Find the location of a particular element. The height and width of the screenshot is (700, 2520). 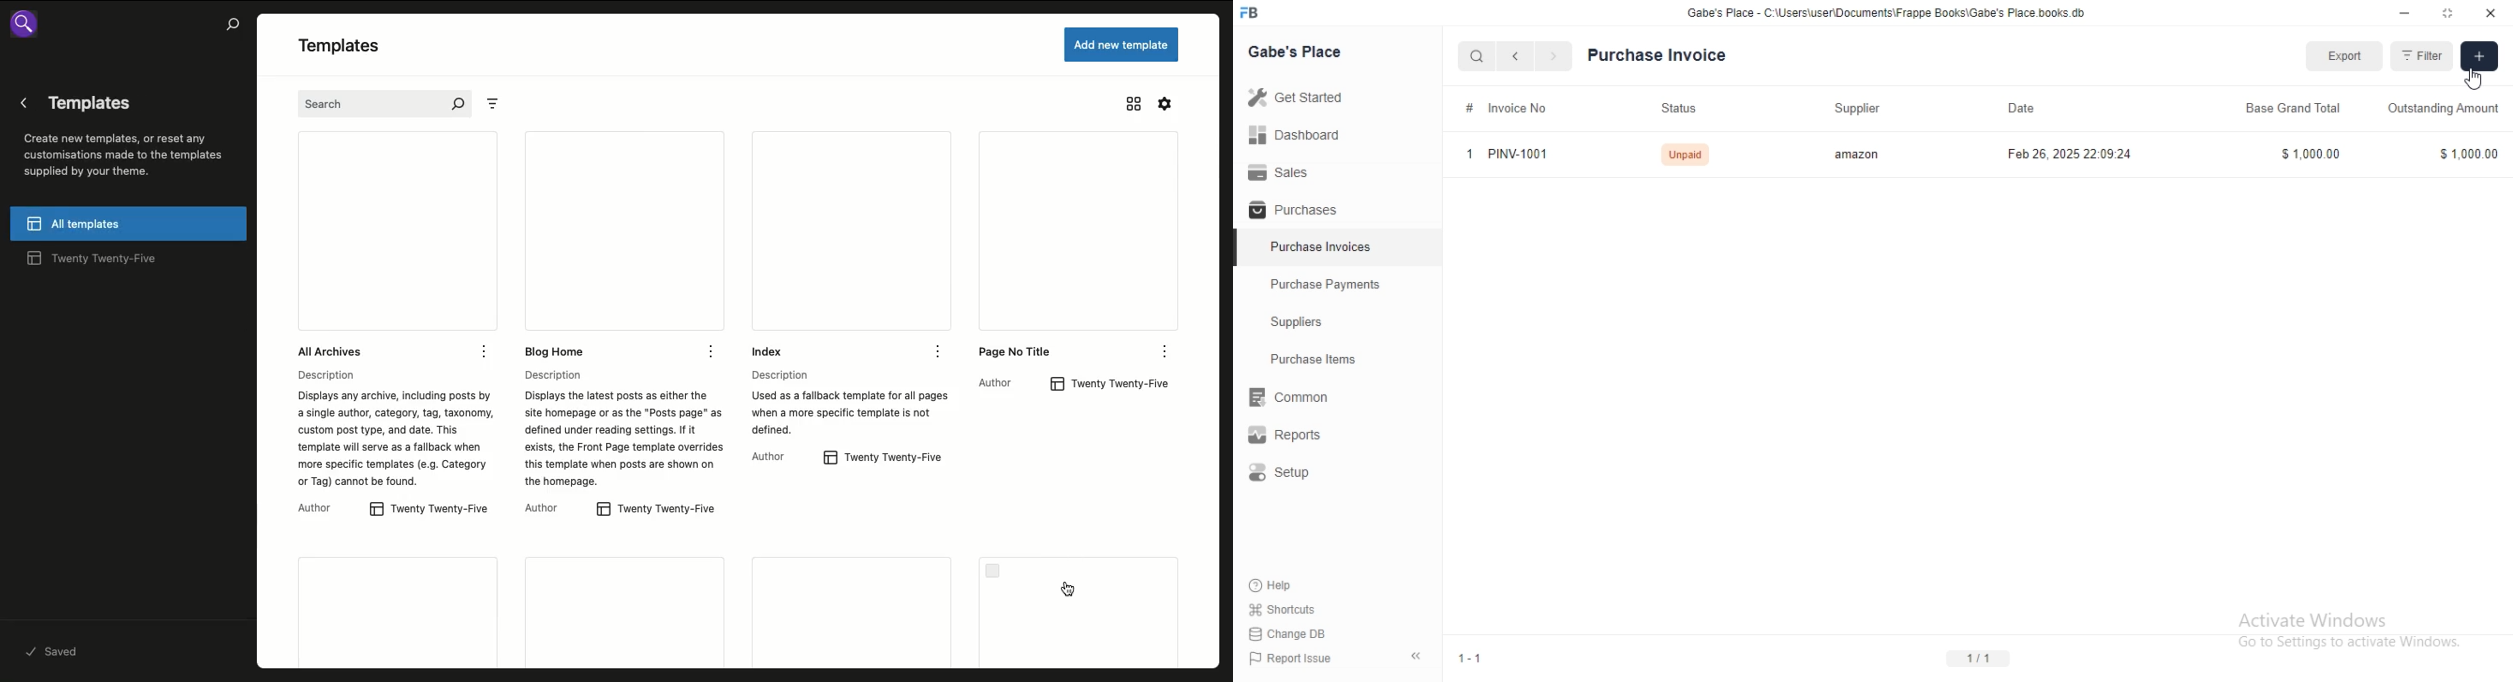

Dashboard is located at coordinates (1337, 134).